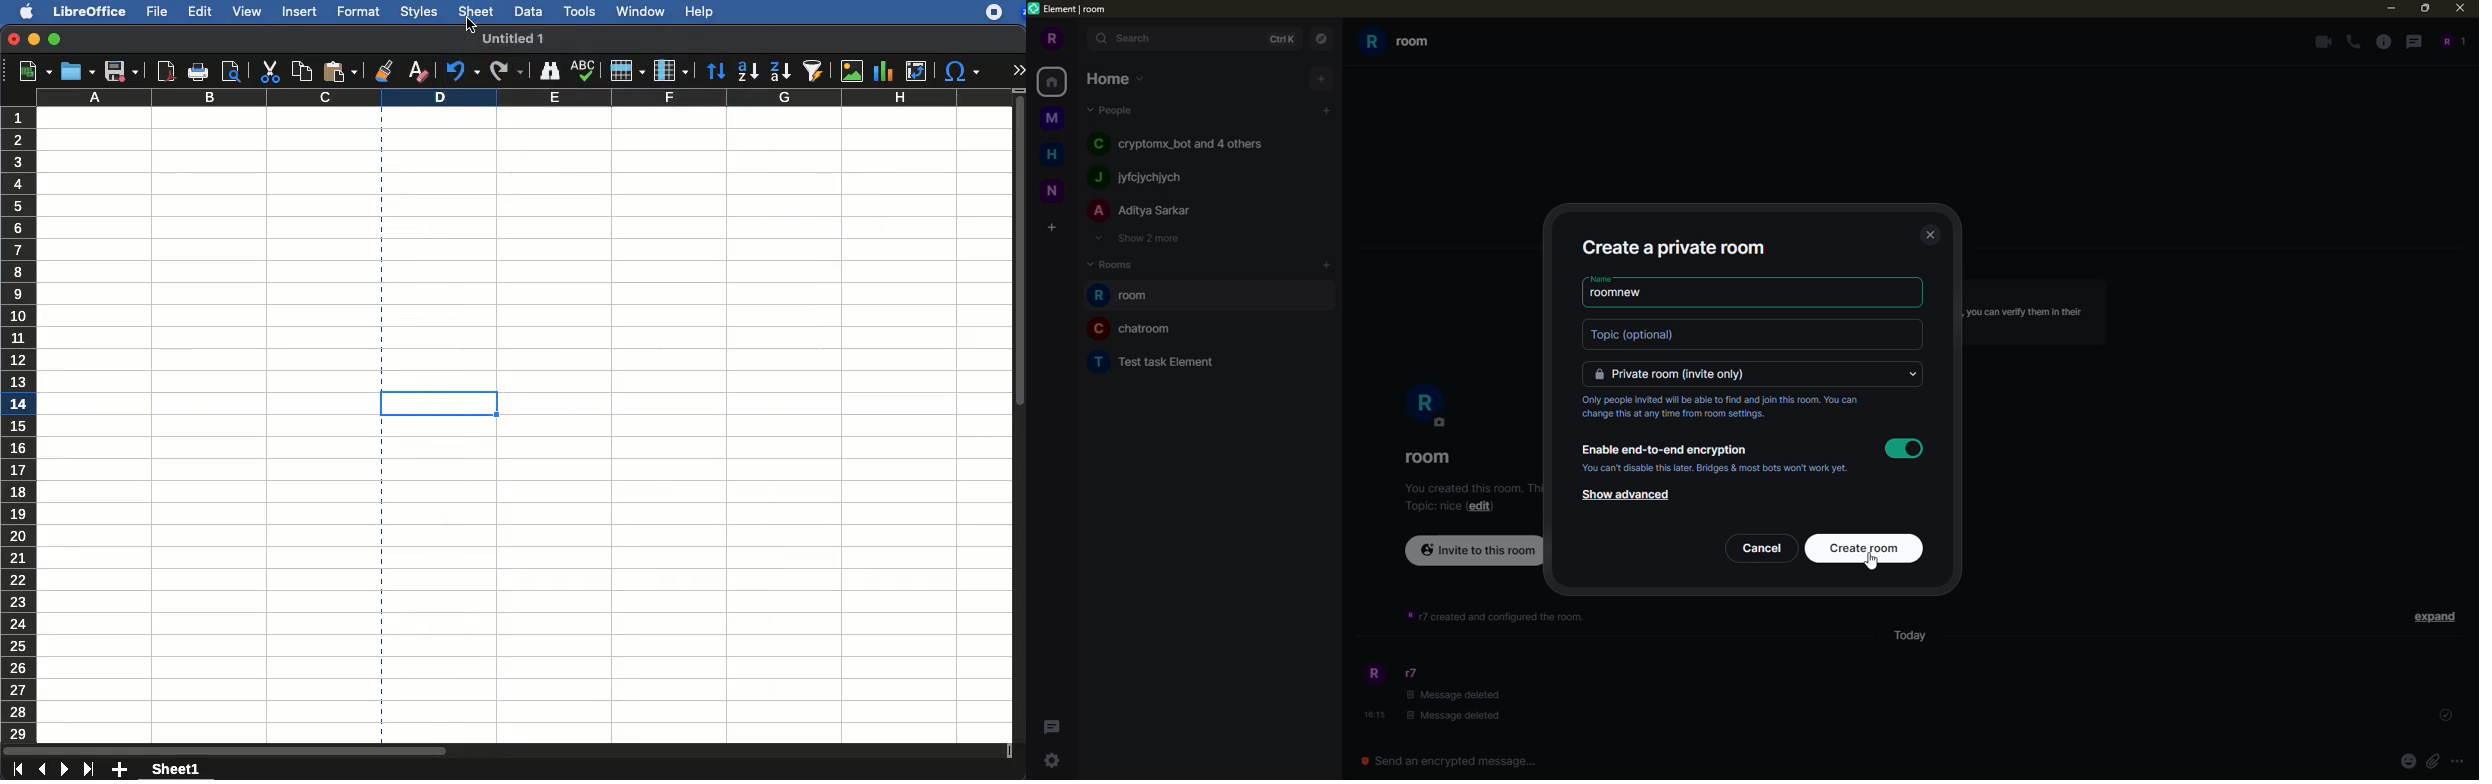  Describe the element at coordinates (1603, 279) in the screenshot. I see `name` at that location.